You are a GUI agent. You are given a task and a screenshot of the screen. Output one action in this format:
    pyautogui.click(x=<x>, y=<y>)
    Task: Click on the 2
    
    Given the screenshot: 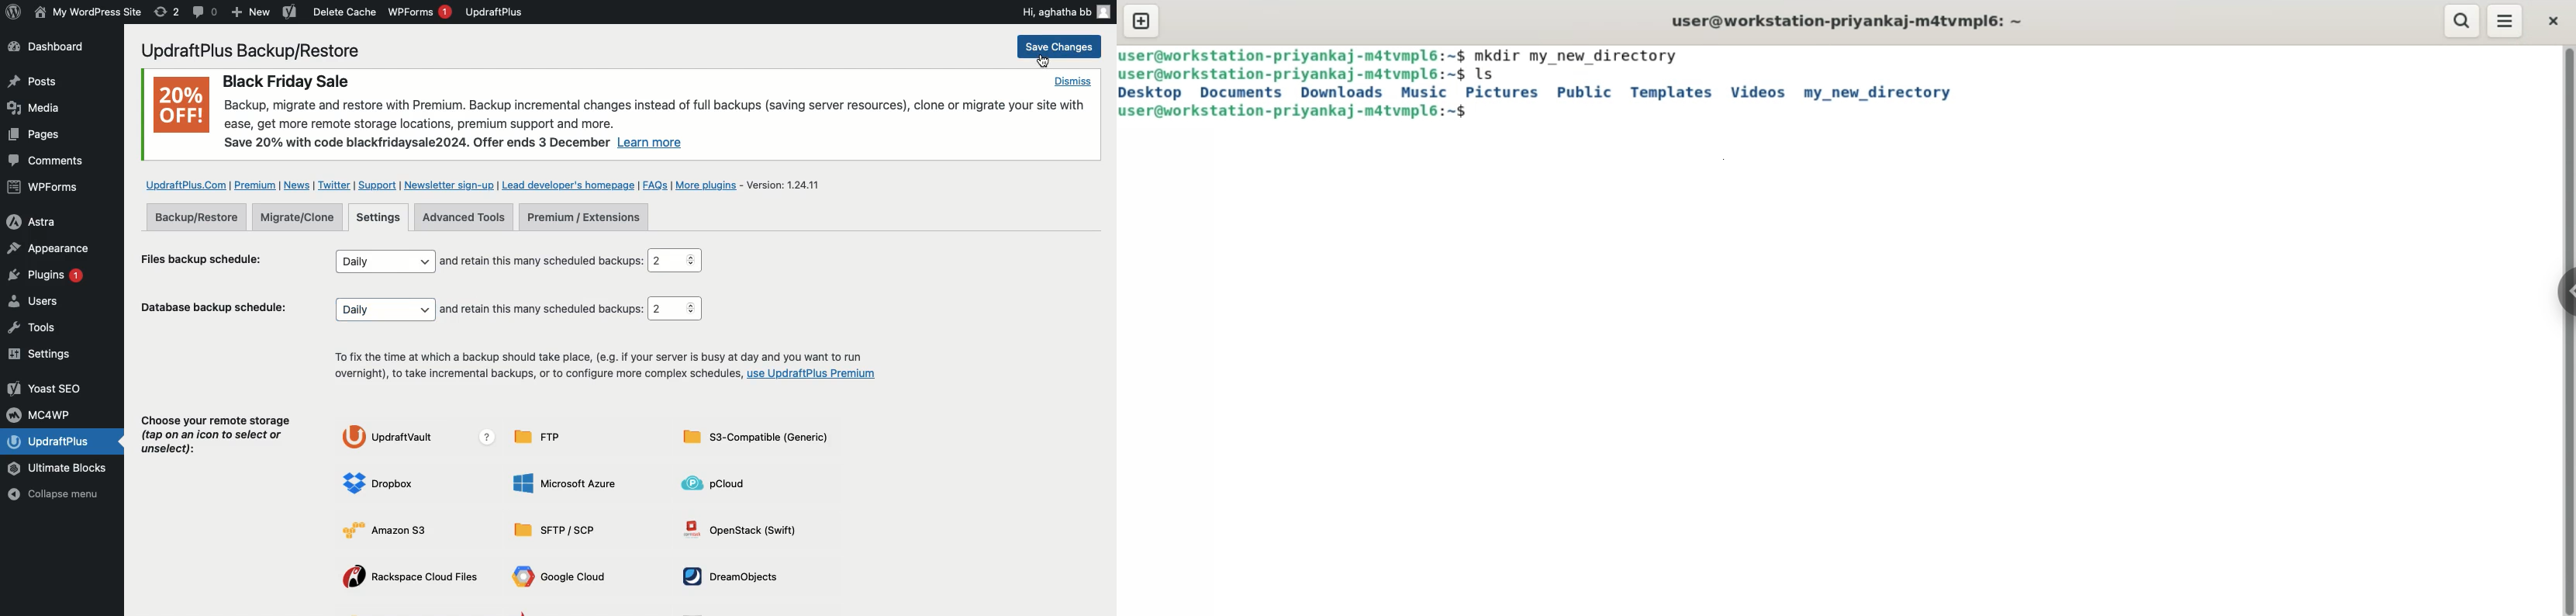 What is the action you would take?
    pyautogui.click(x=678, y=261)
    